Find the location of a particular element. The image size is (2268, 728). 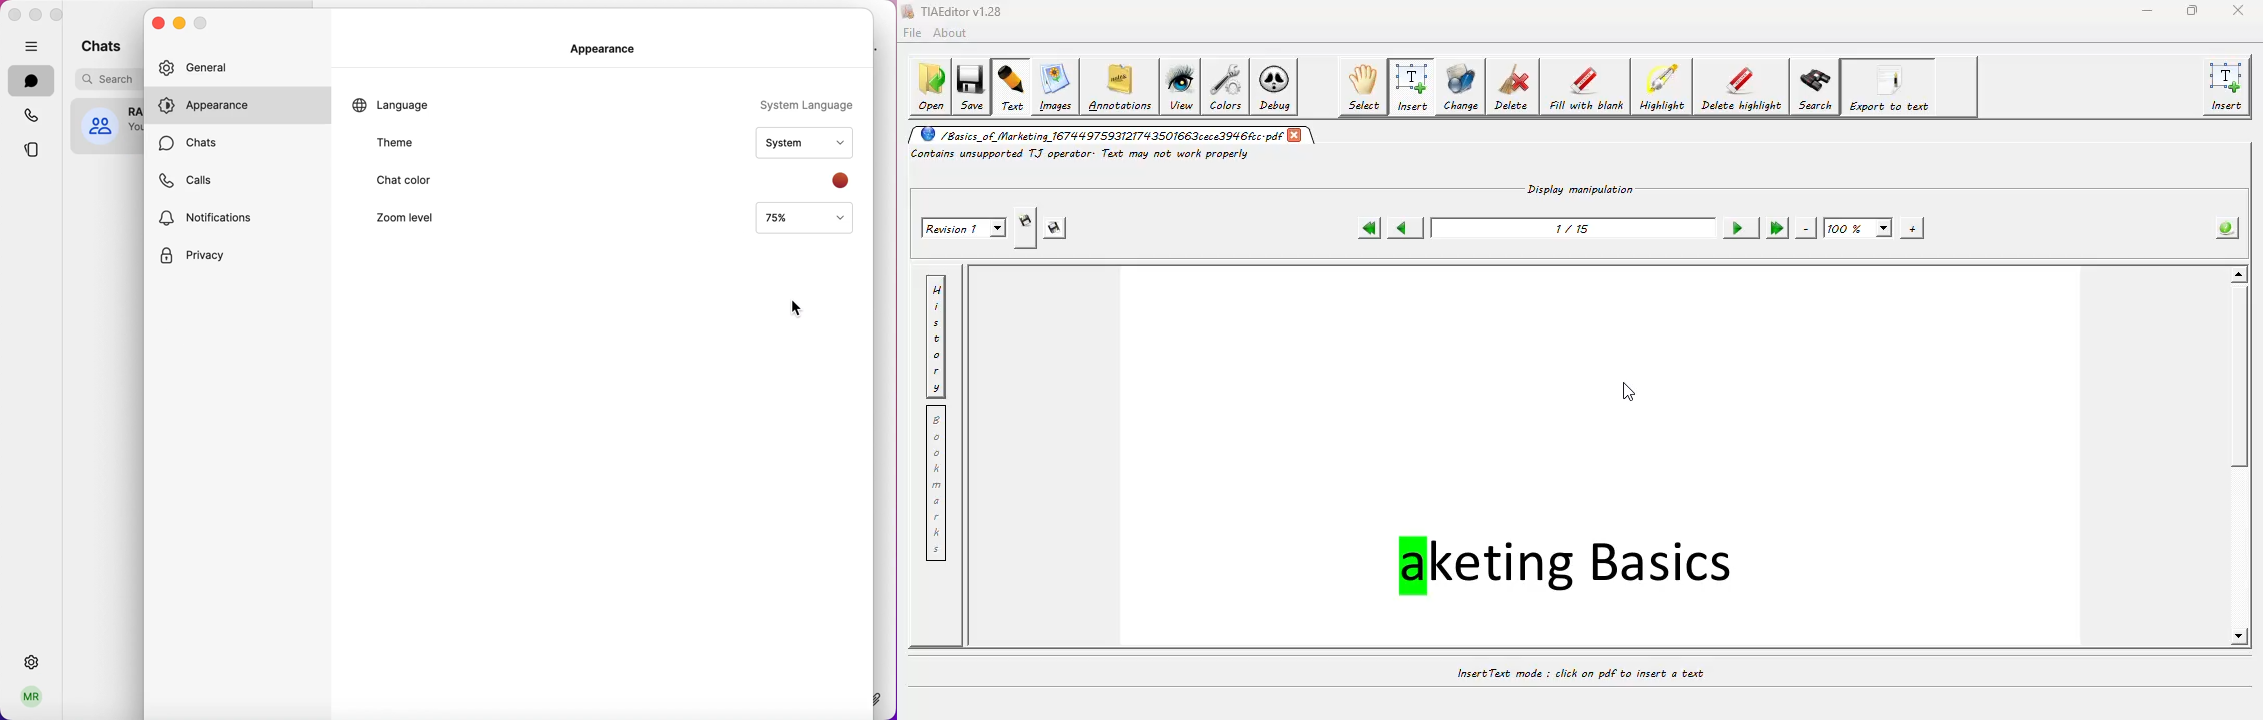

language is located at coordinates (418, 102).